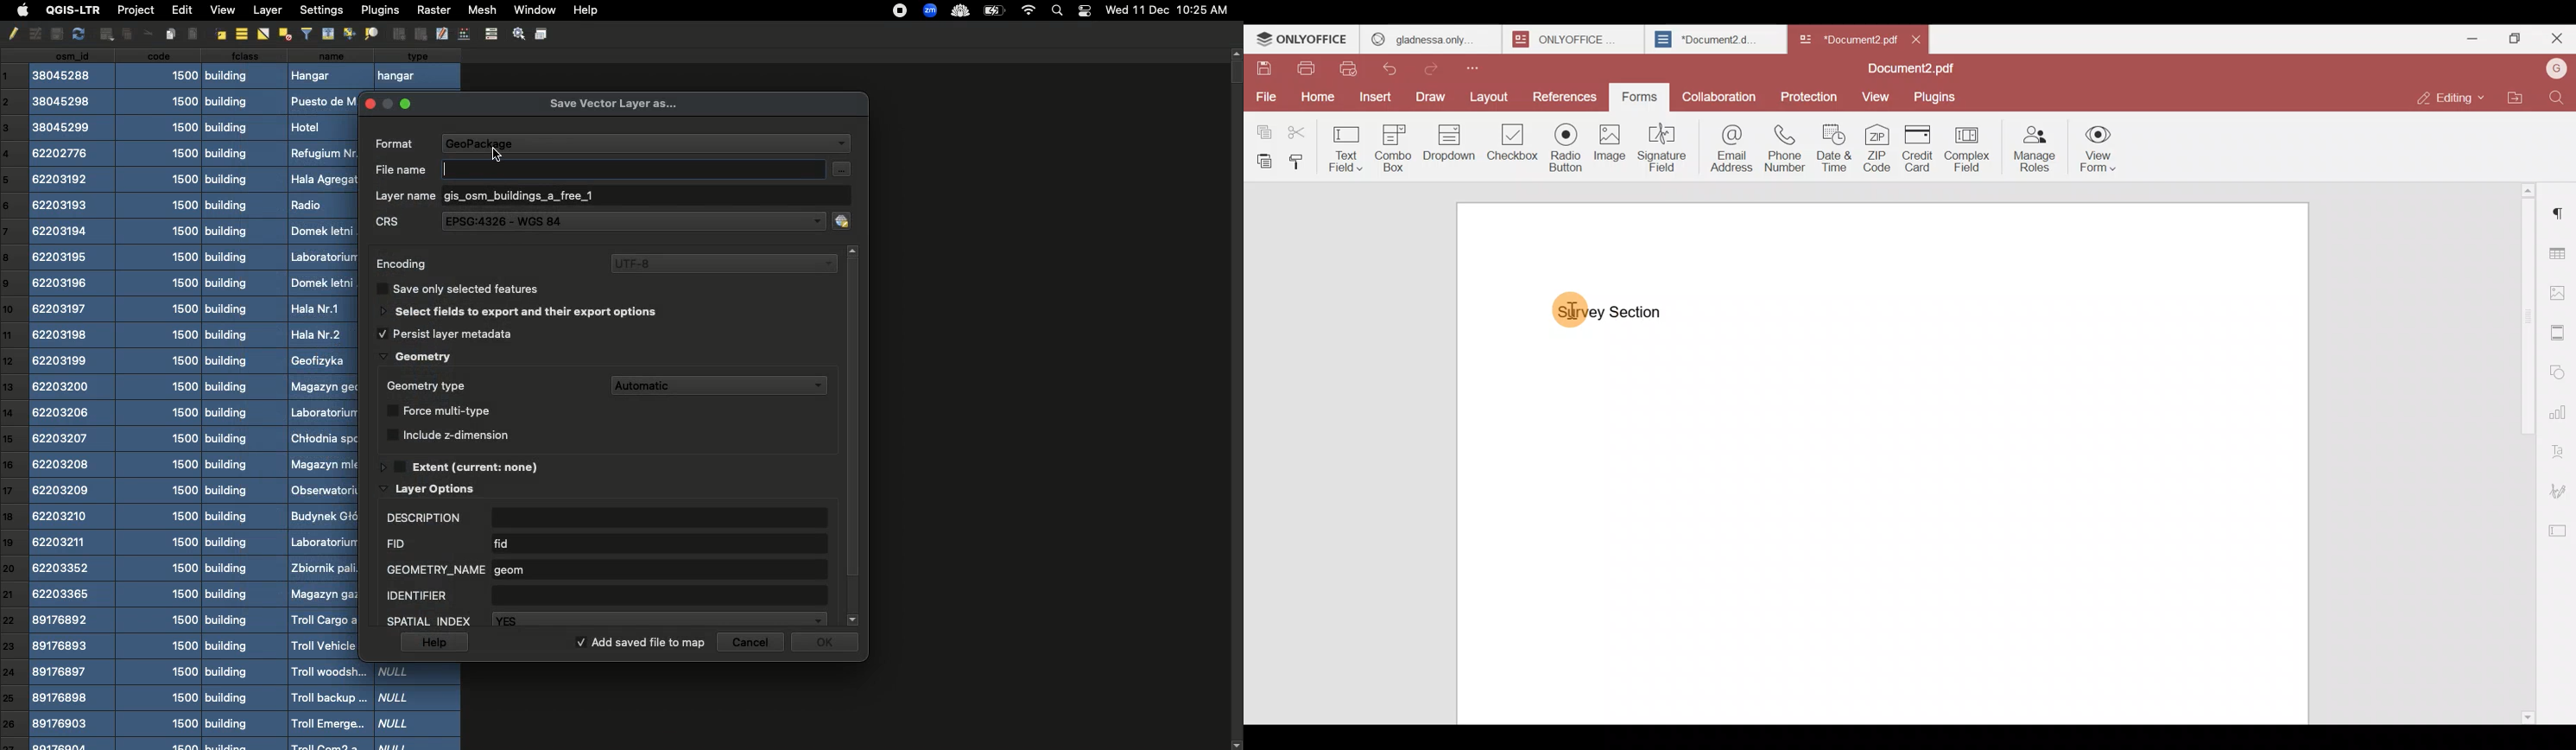  Describe the element at coordinates (603, 543) in the screenshot. I see `FID` at that location.